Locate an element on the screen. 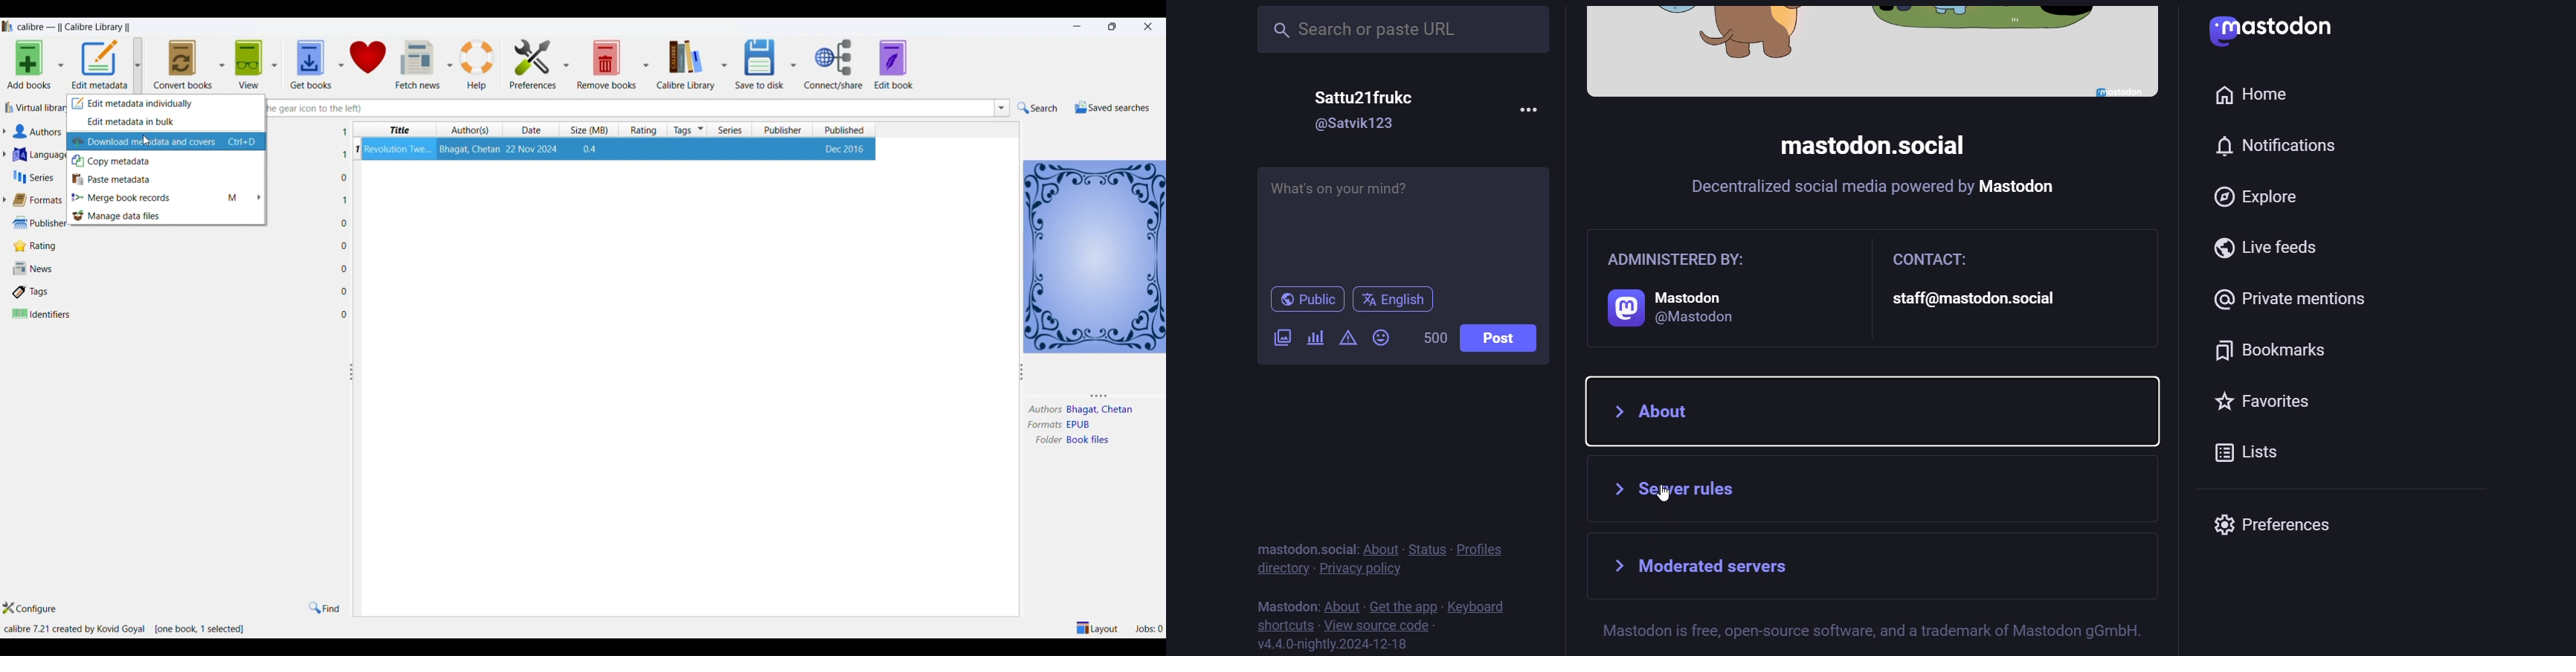 The image size is (2576, 672). version is located at coordinates (1335, 643).